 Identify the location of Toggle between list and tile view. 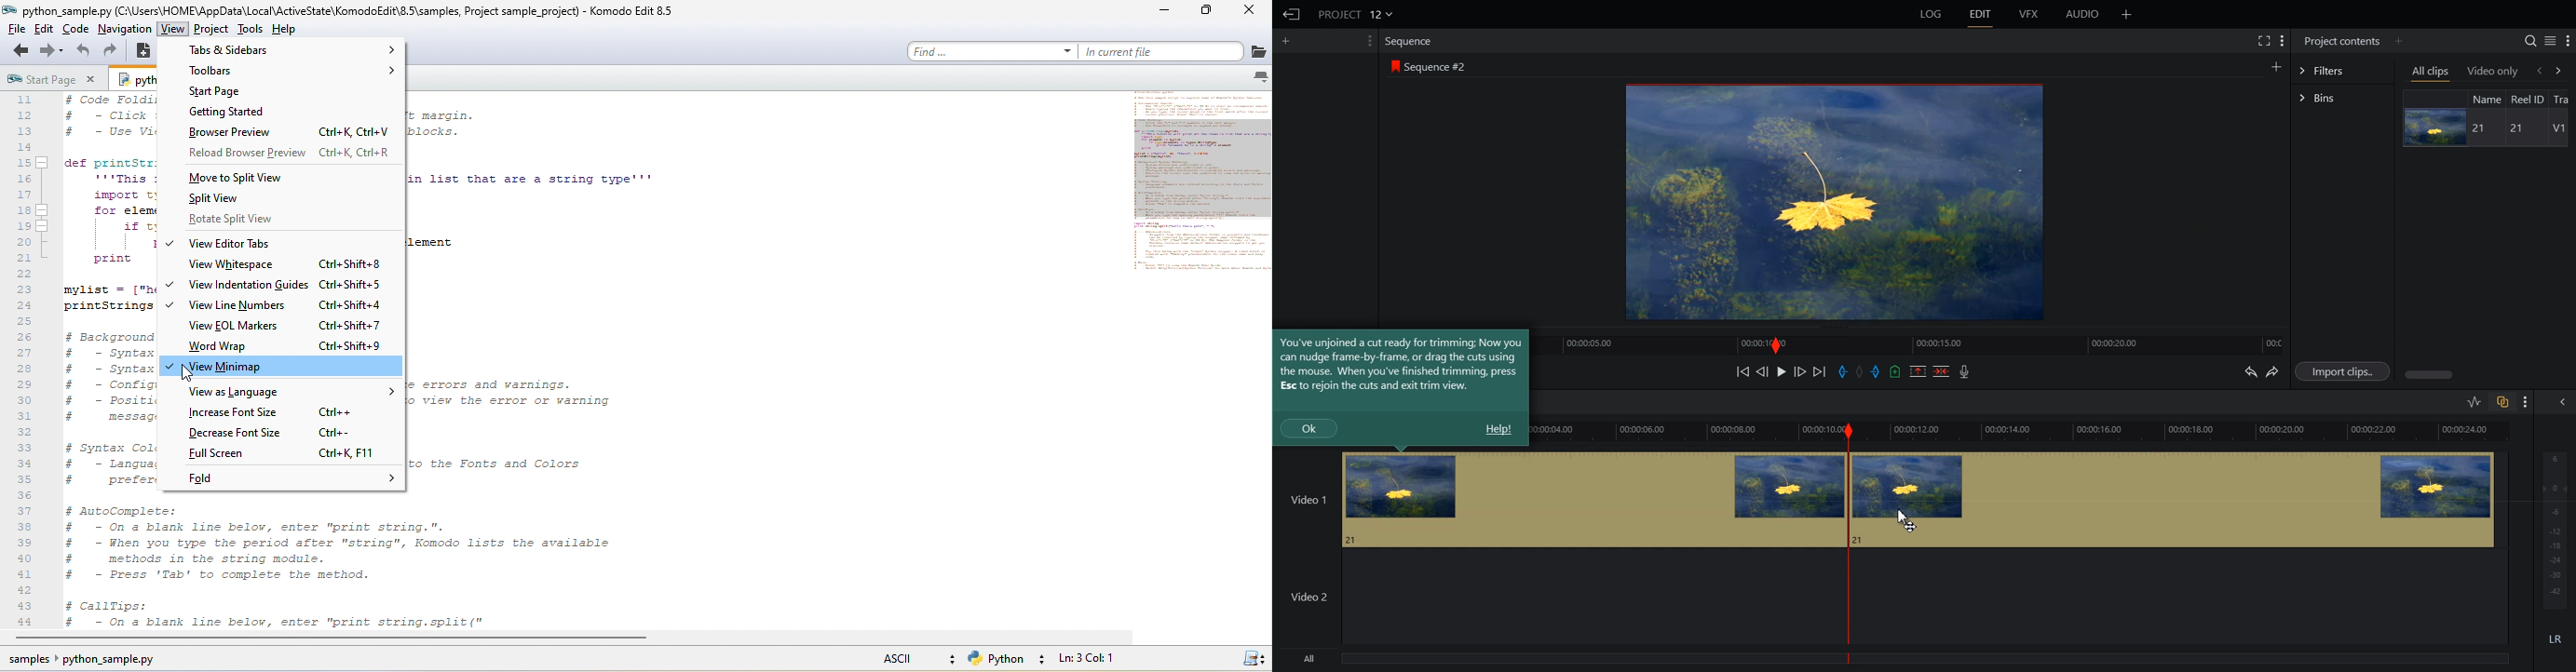
(2550, 40).